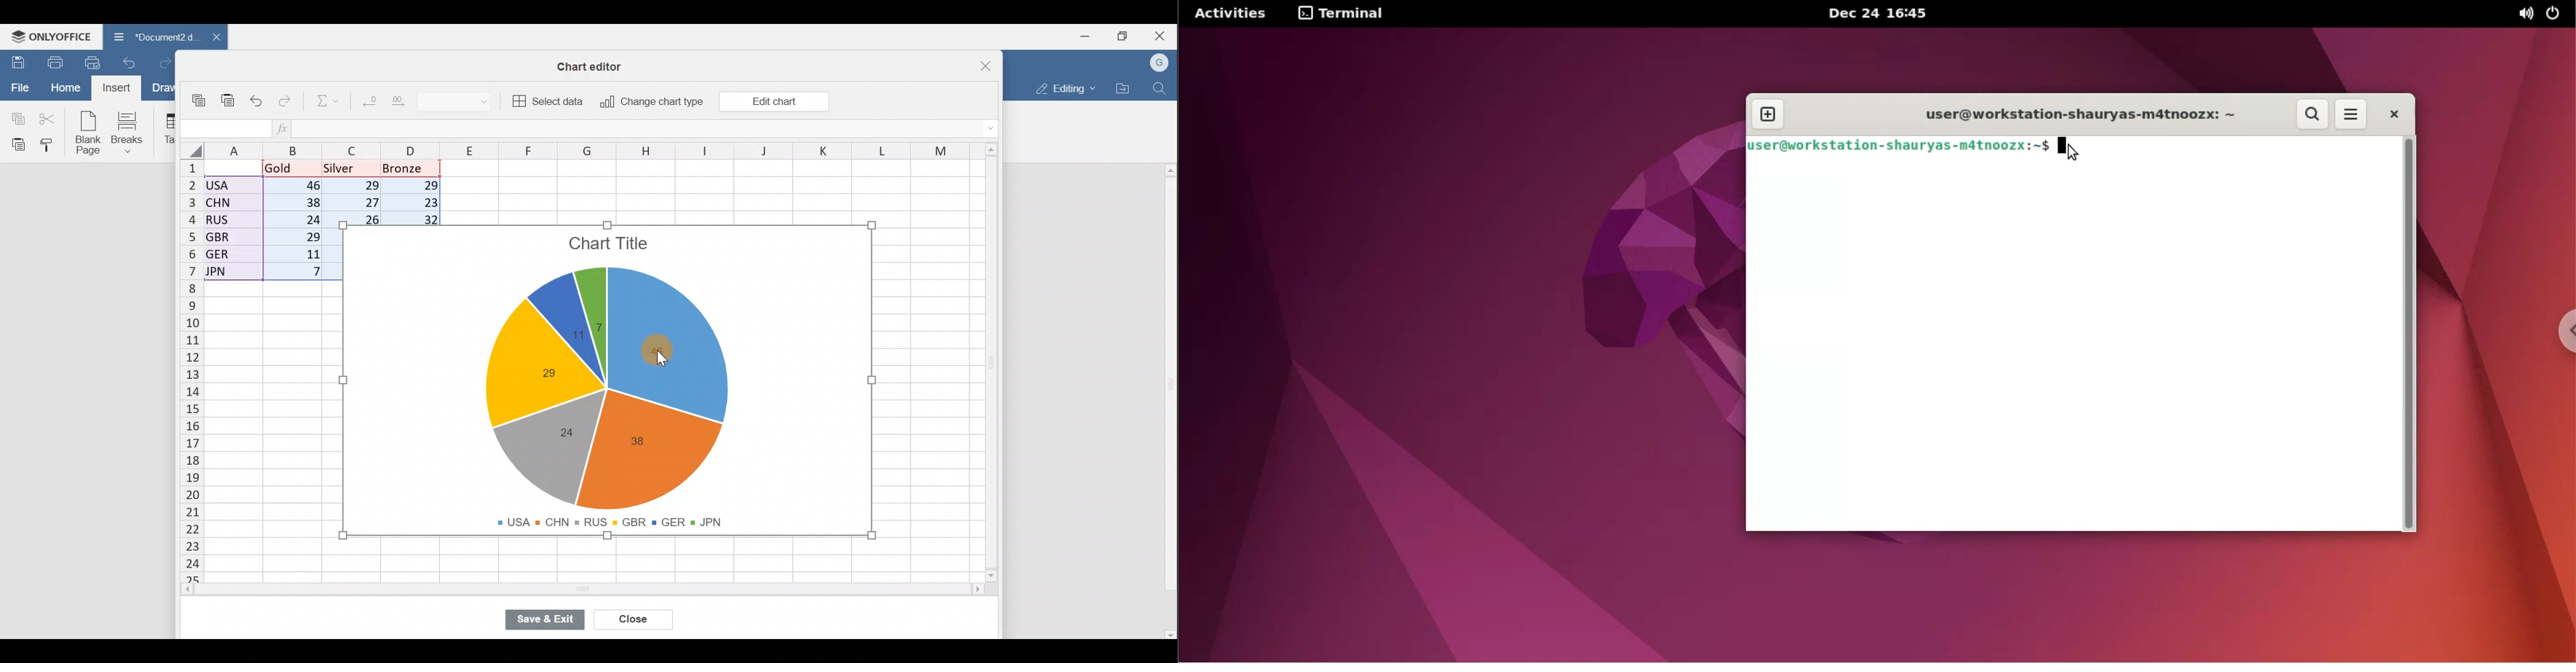  What do you see at coordinates (611, 246) in the screenshot?
I see `Chart title` at bounding box center [611, 246].